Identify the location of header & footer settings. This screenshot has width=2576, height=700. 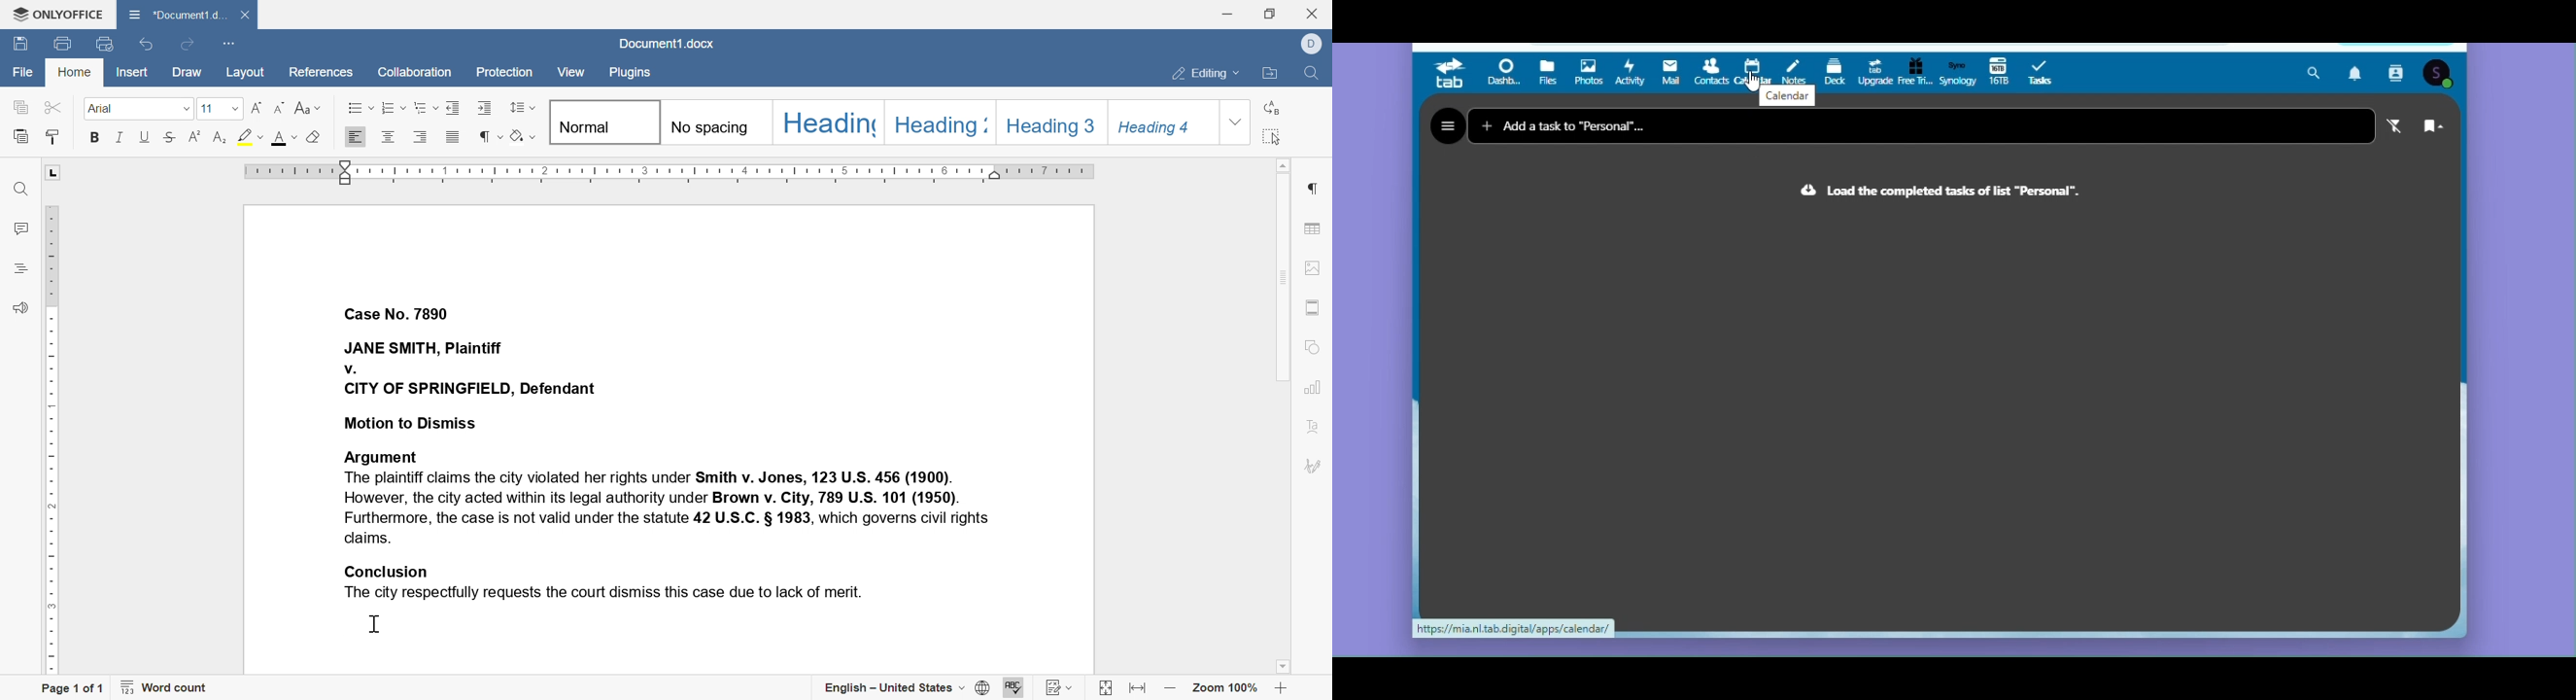
(1313, 306).